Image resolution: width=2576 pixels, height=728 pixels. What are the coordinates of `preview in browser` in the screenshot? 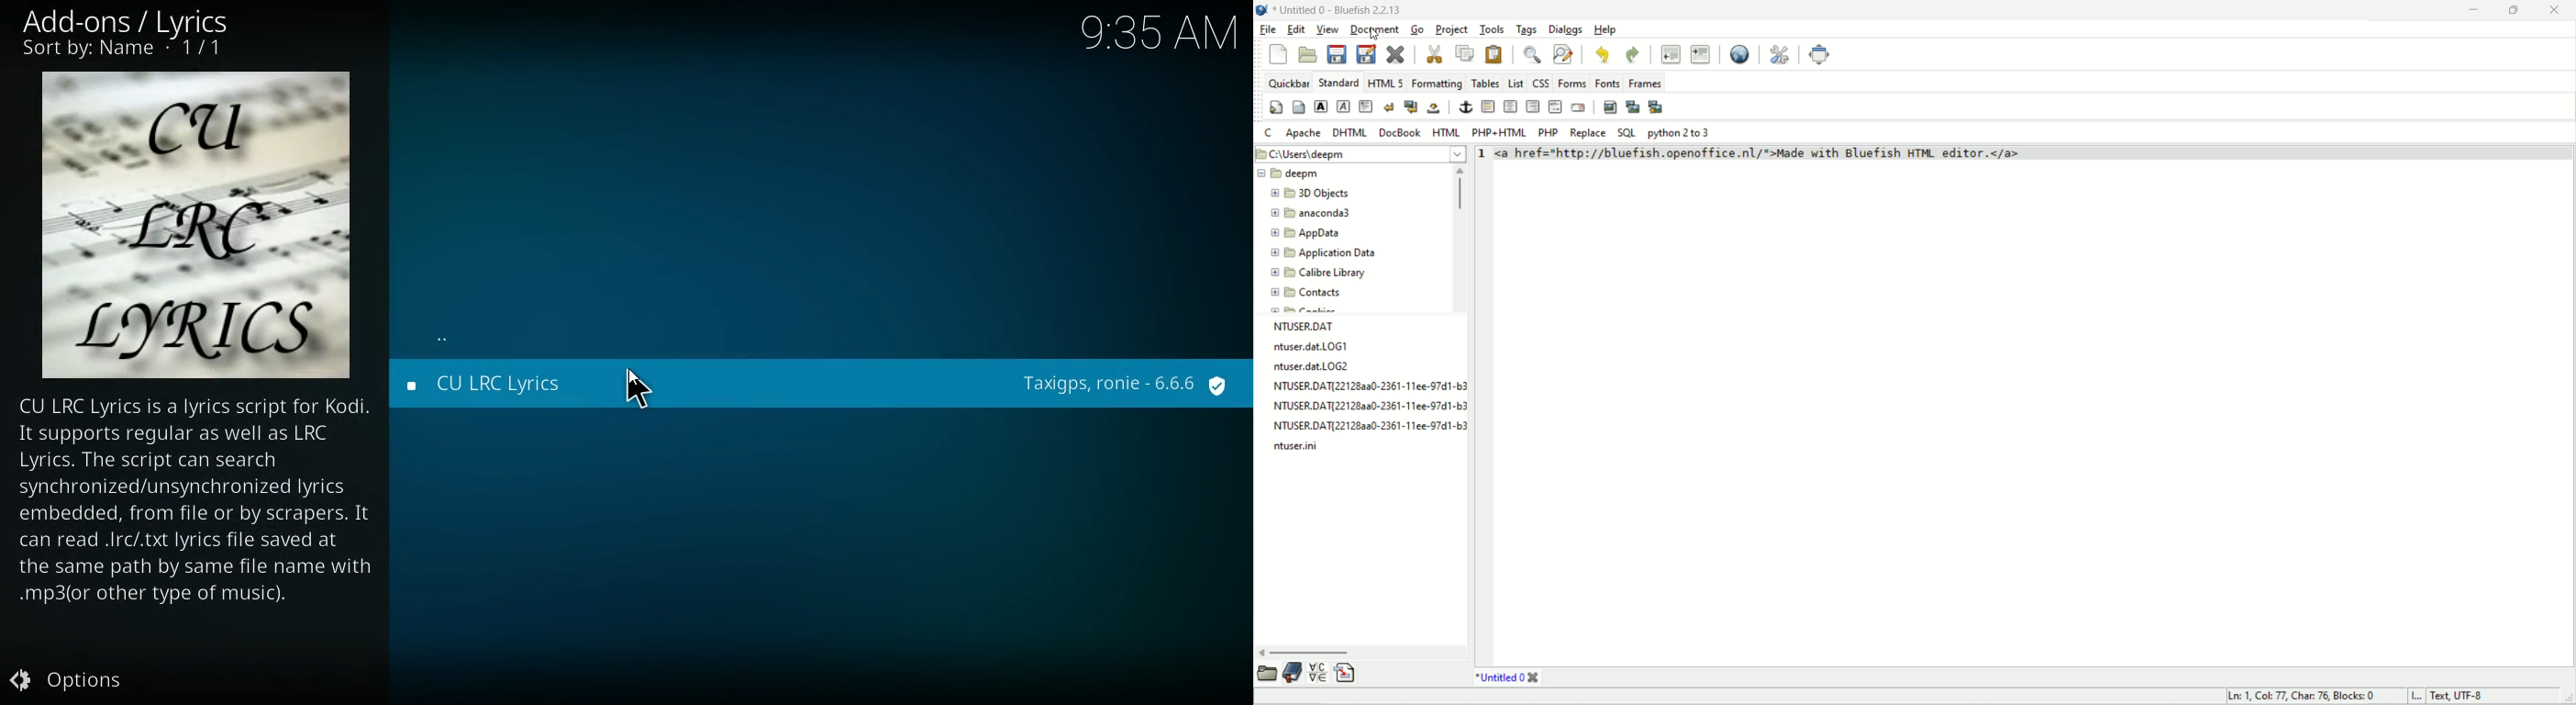 It's located at (1741, 55).